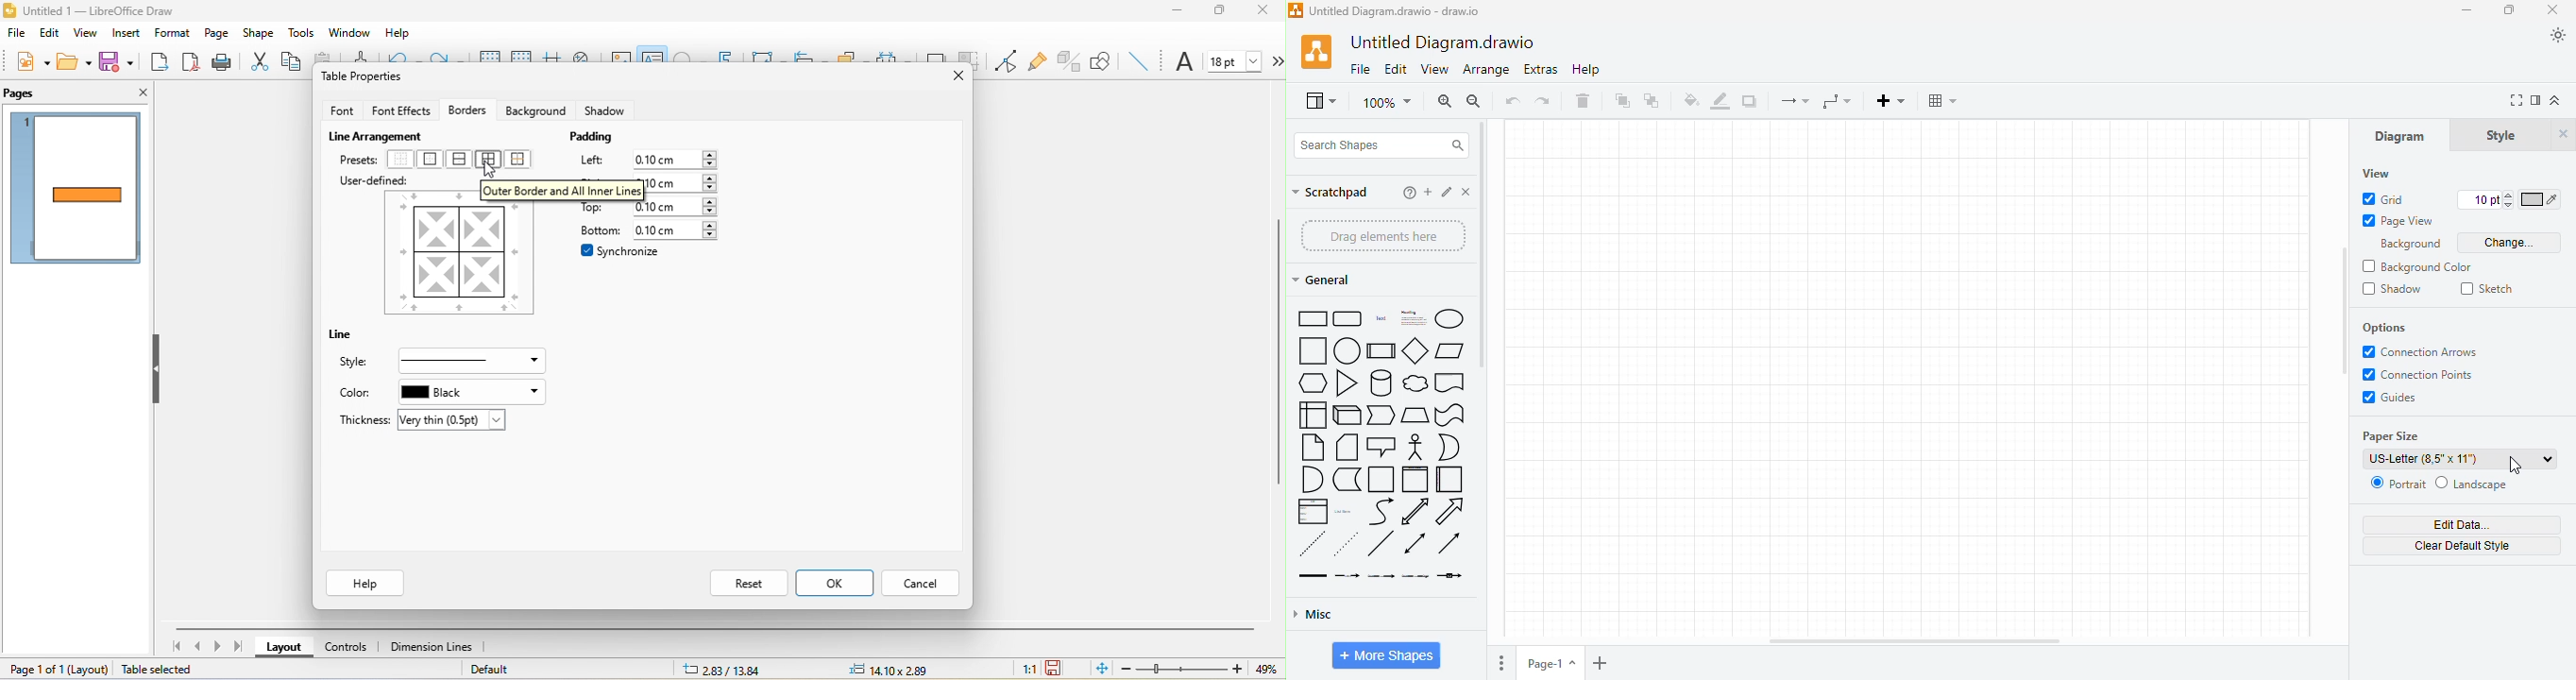 Image resolution: width=2576 pixels, height=700 pixels. Describe the element at coordinates (359, 160) in the screenshot. I see `presets` at that location.